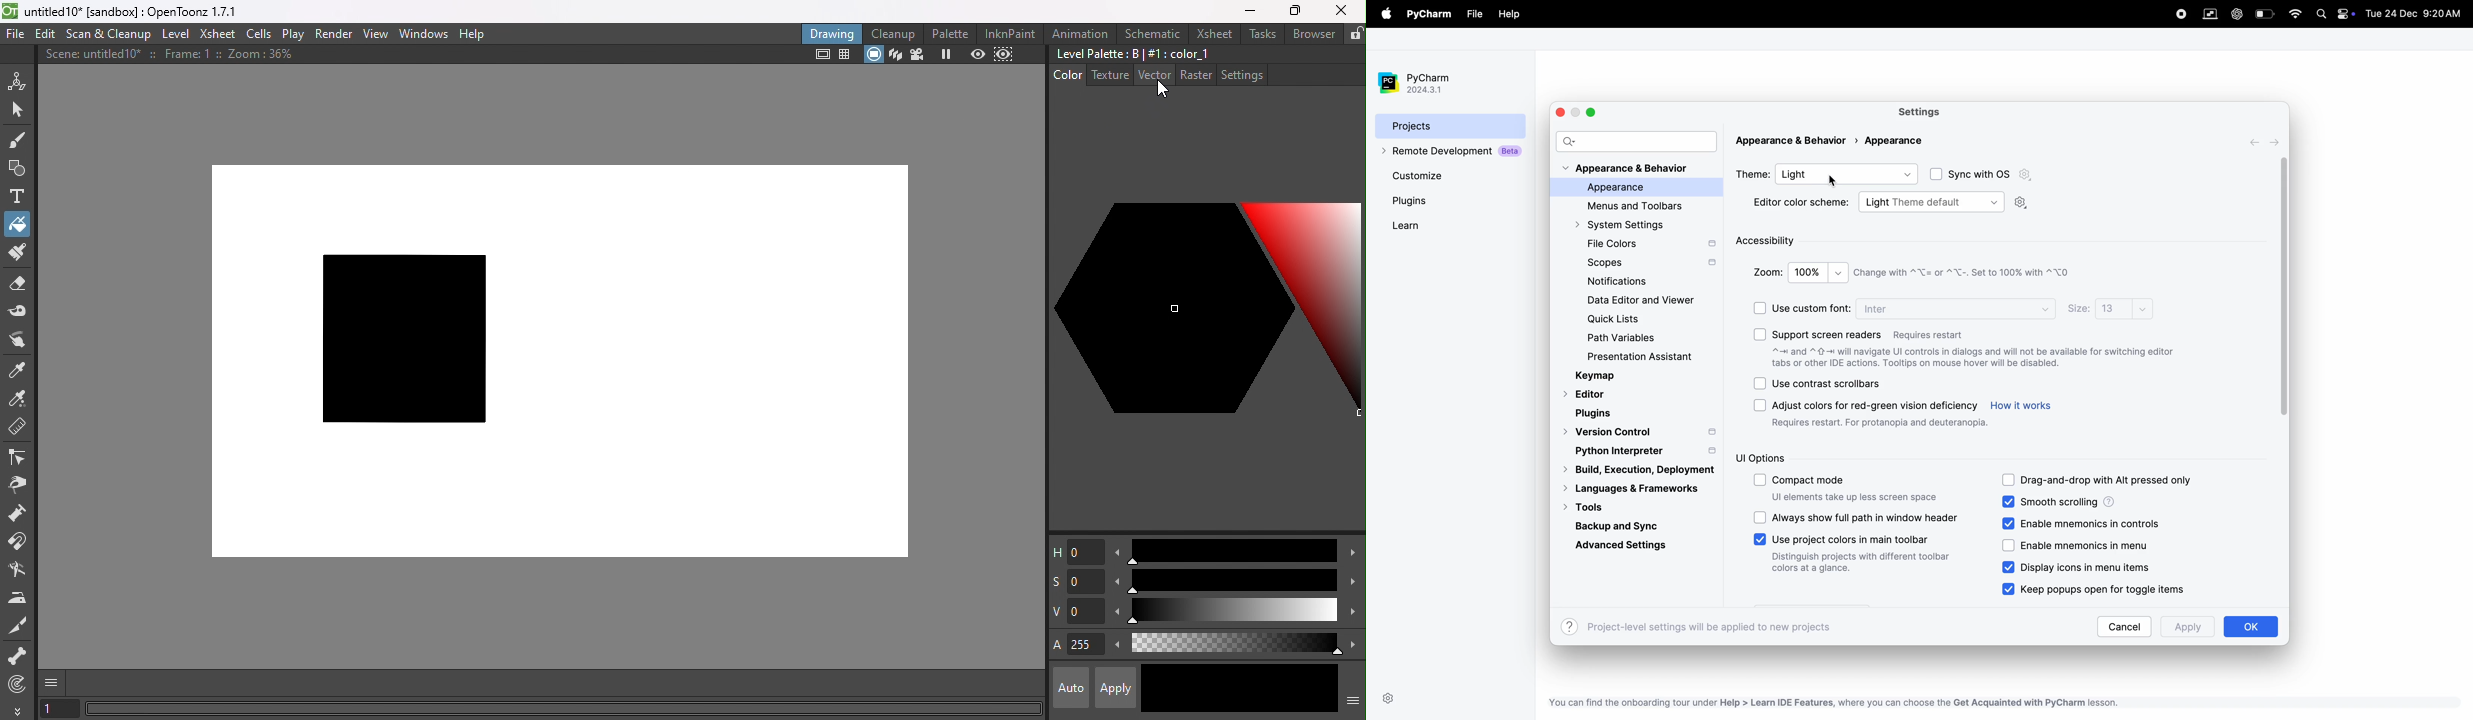  I want to click on Ruler tool, so click(18, 429).